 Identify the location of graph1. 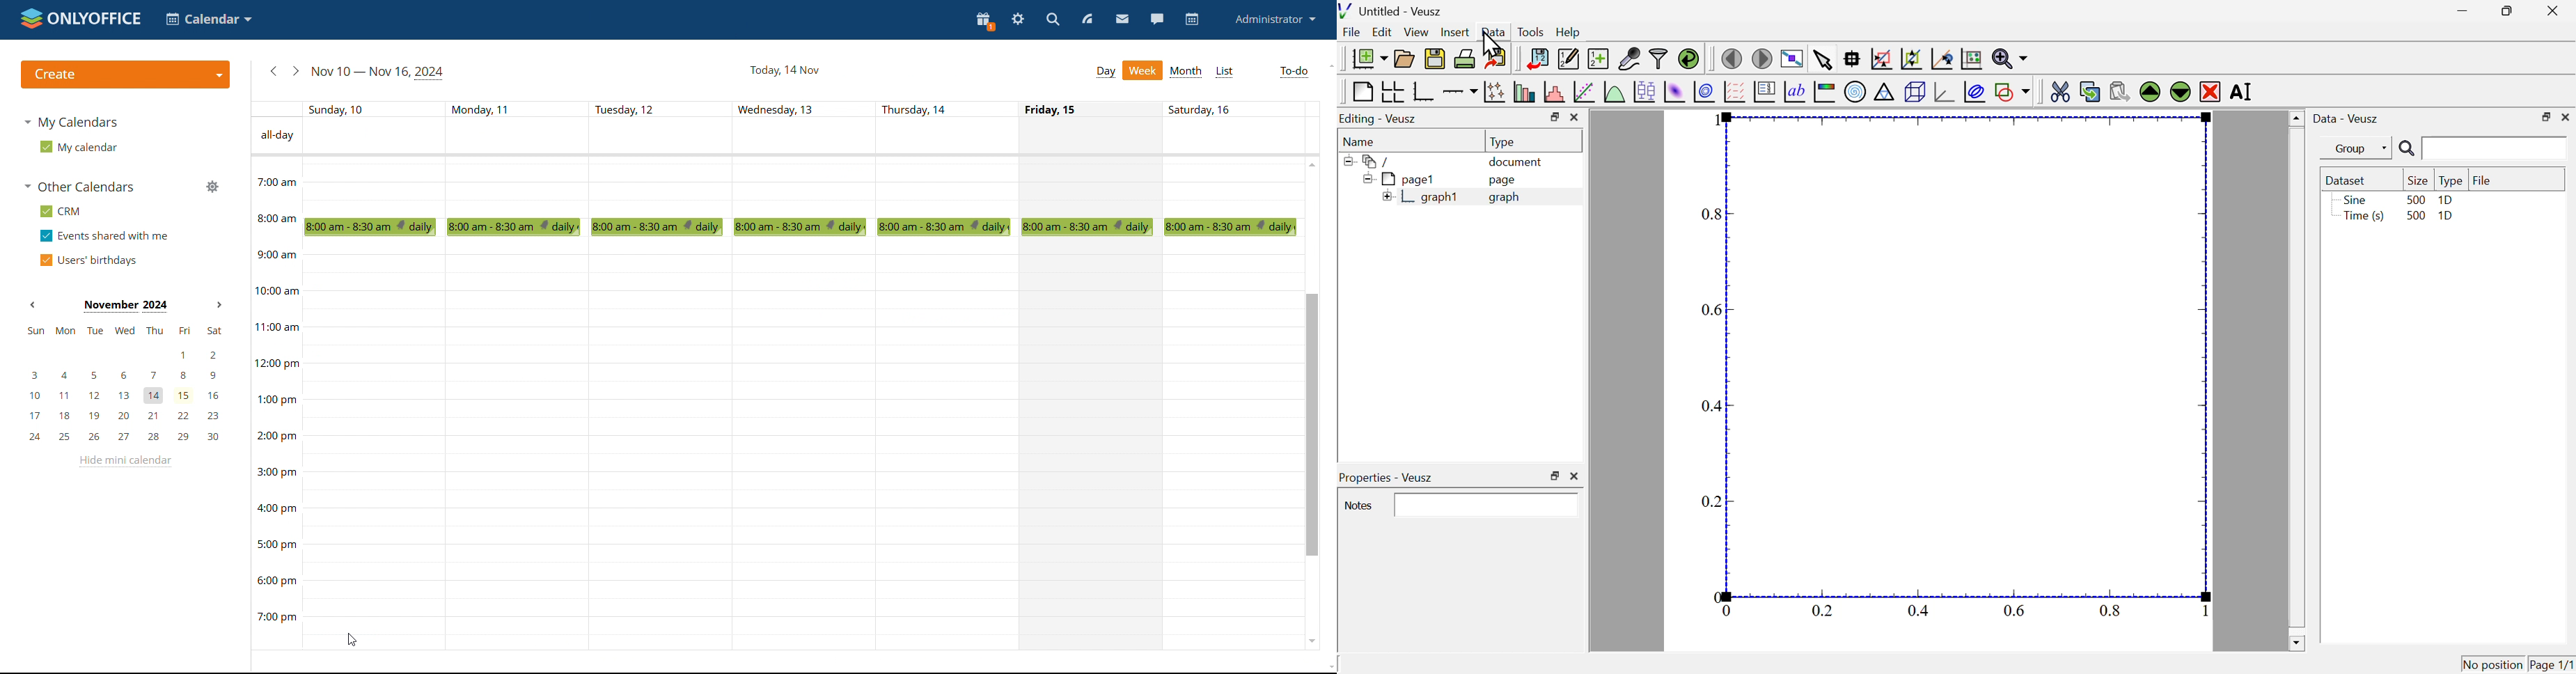
(1423, 198).